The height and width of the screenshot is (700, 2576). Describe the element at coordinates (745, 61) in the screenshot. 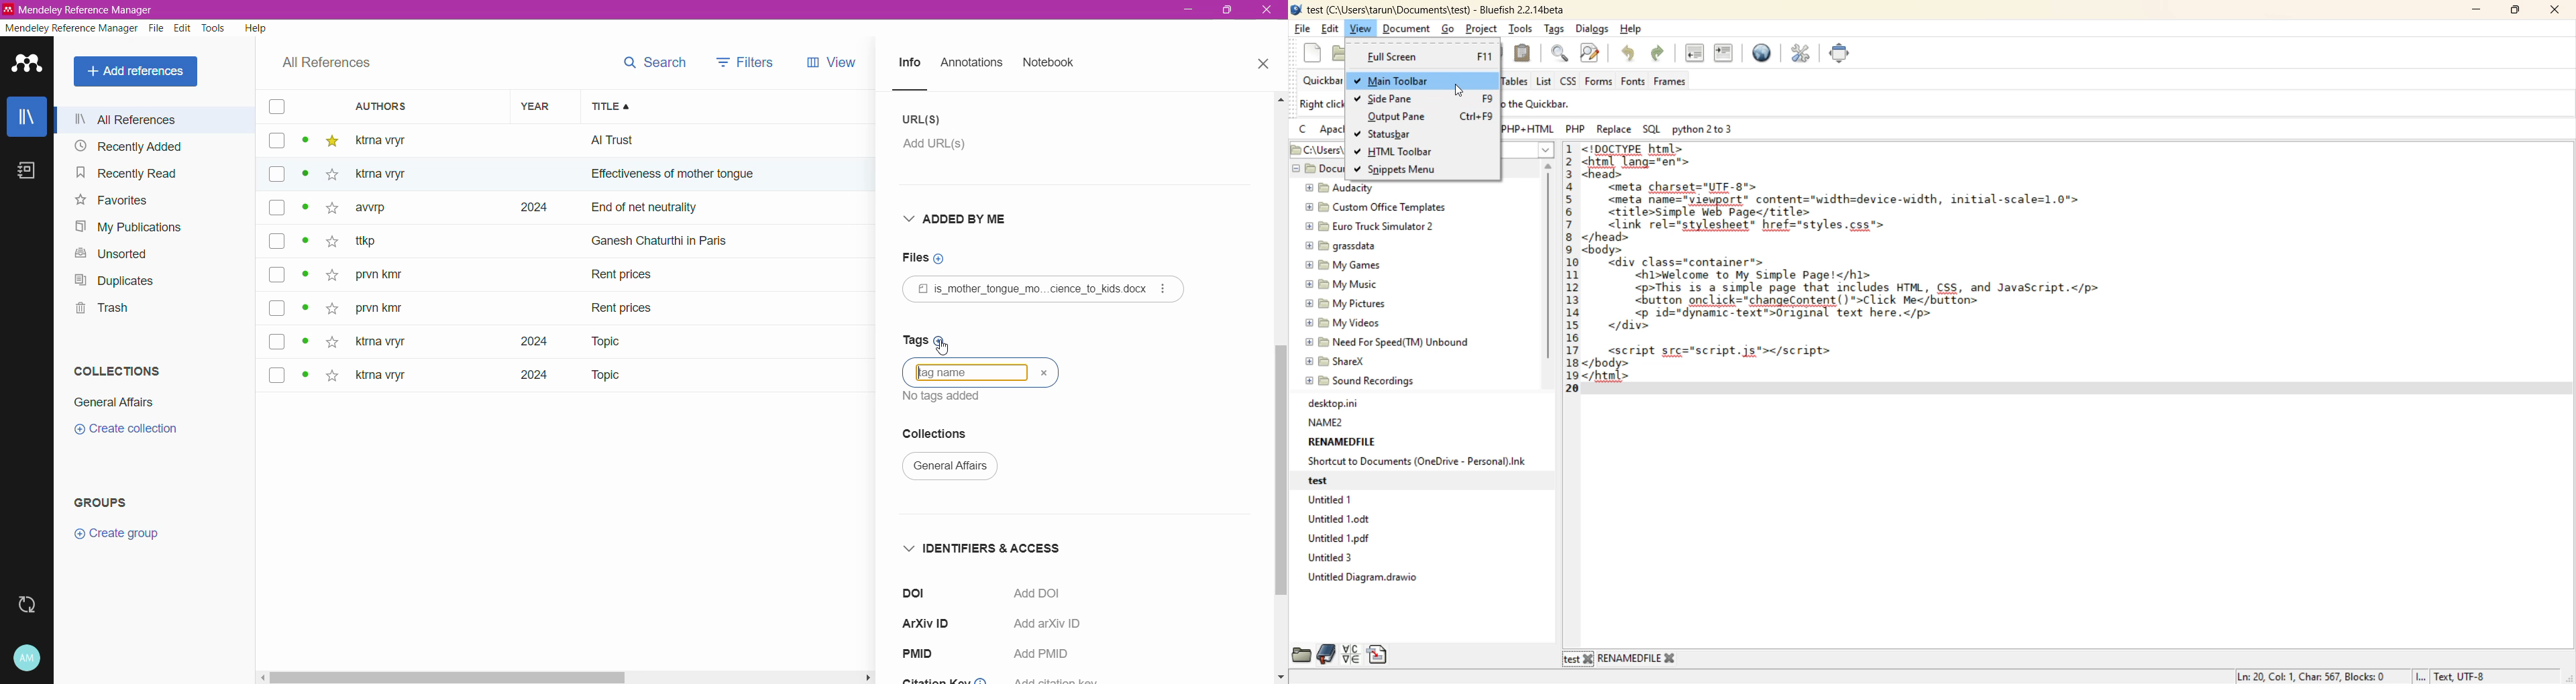

I see `filters ` at that location.